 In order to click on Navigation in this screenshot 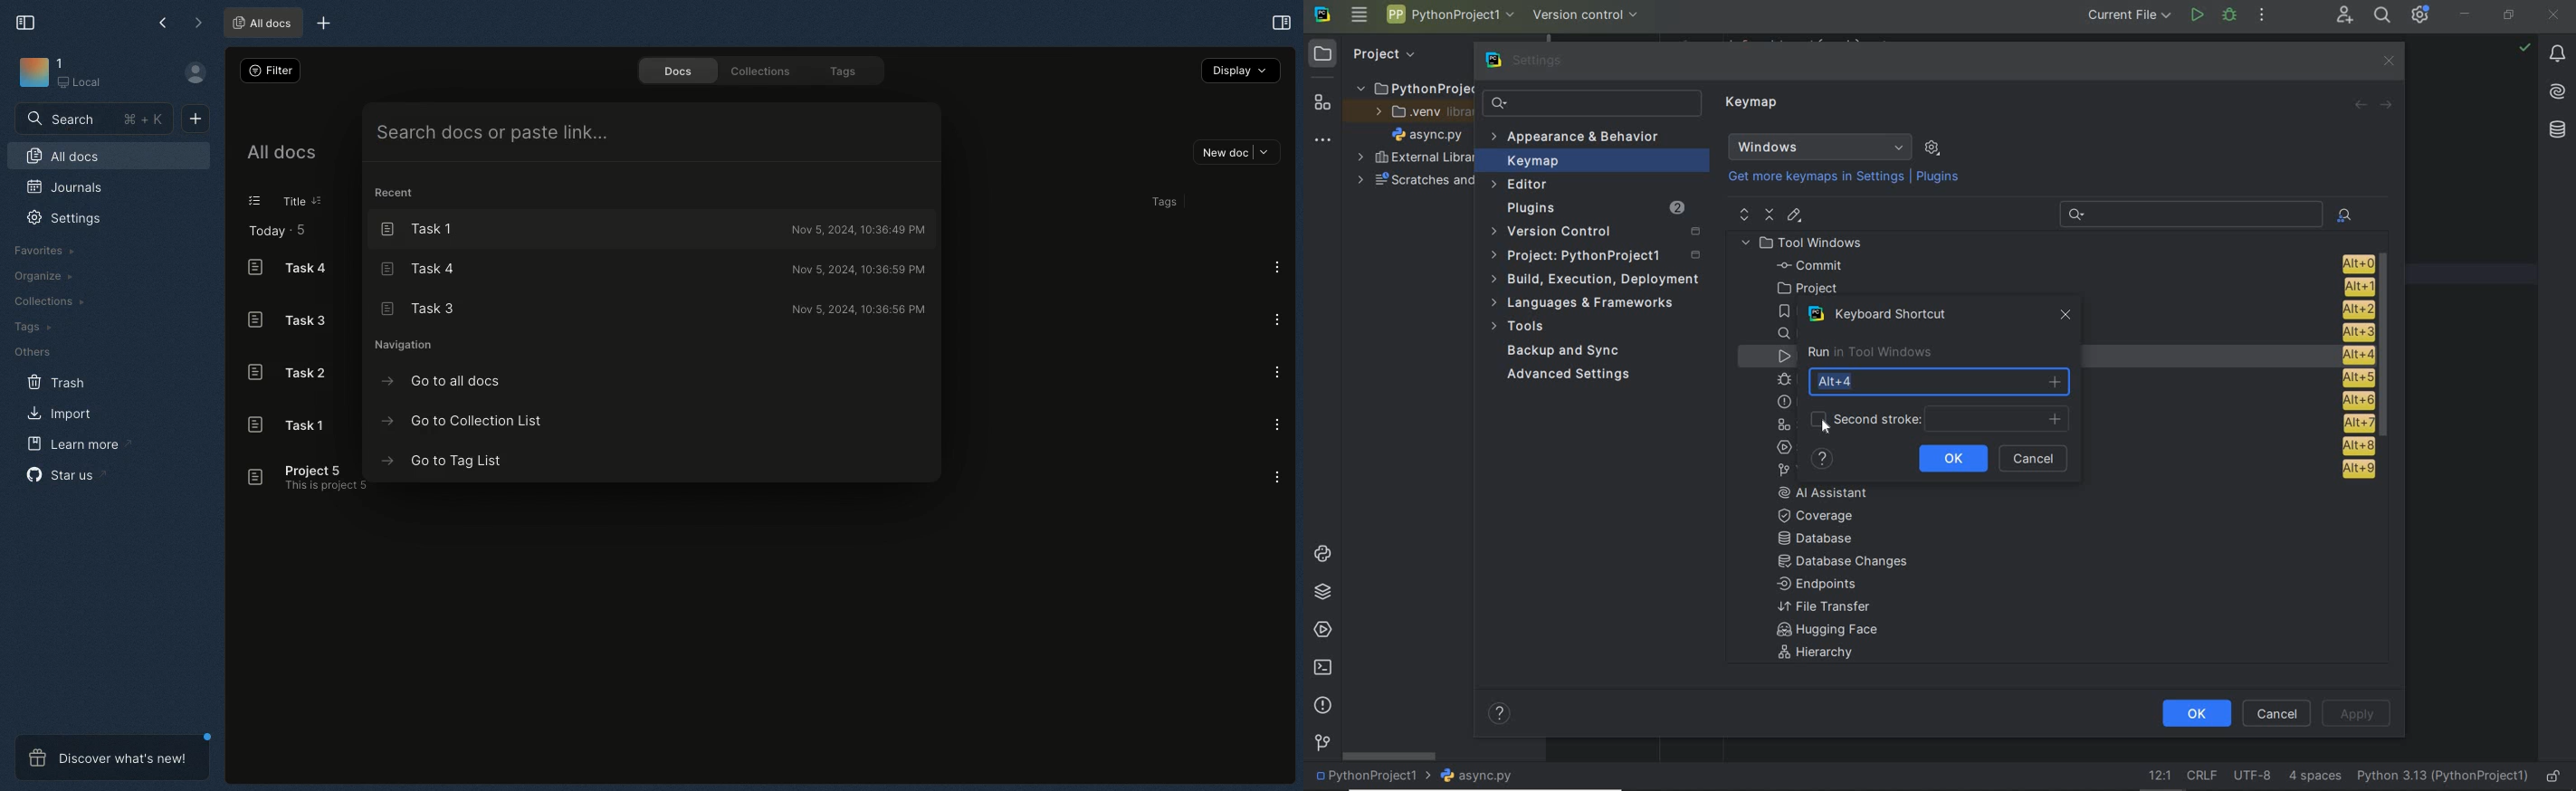, I will do `click(411, 347)`.